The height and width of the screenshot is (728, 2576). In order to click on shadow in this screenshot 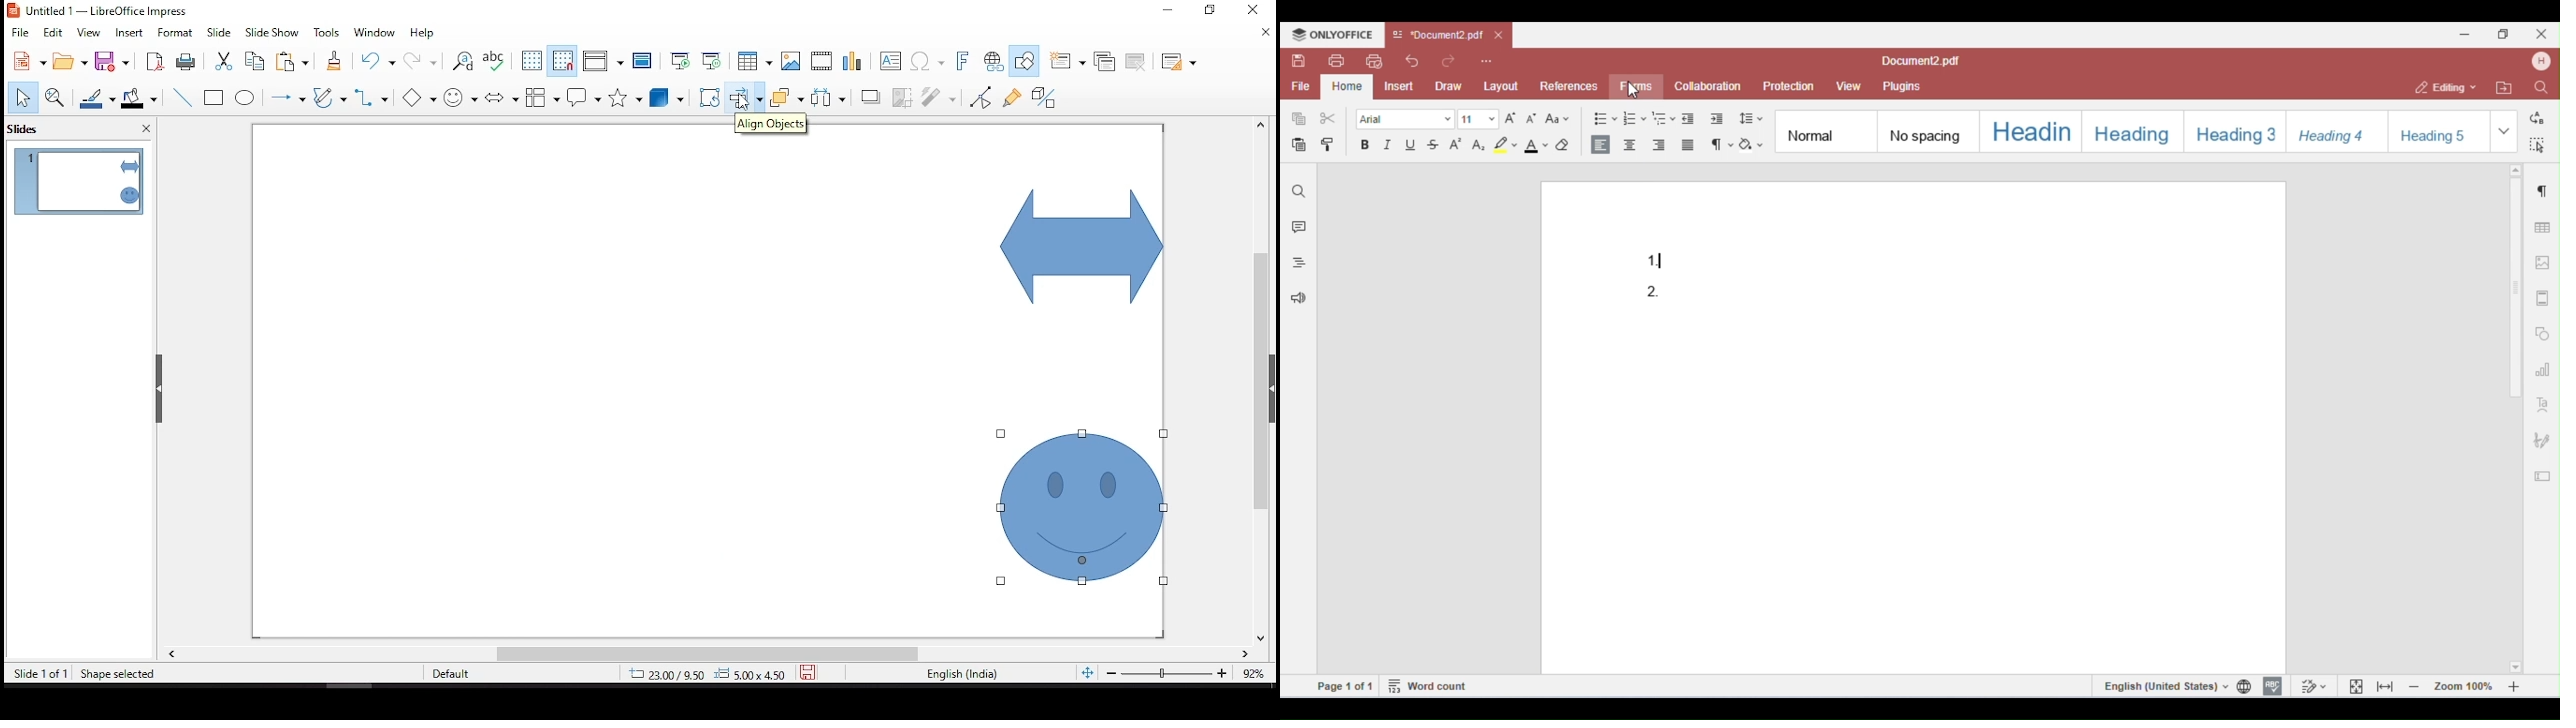, I will do `click(867, 98)`.